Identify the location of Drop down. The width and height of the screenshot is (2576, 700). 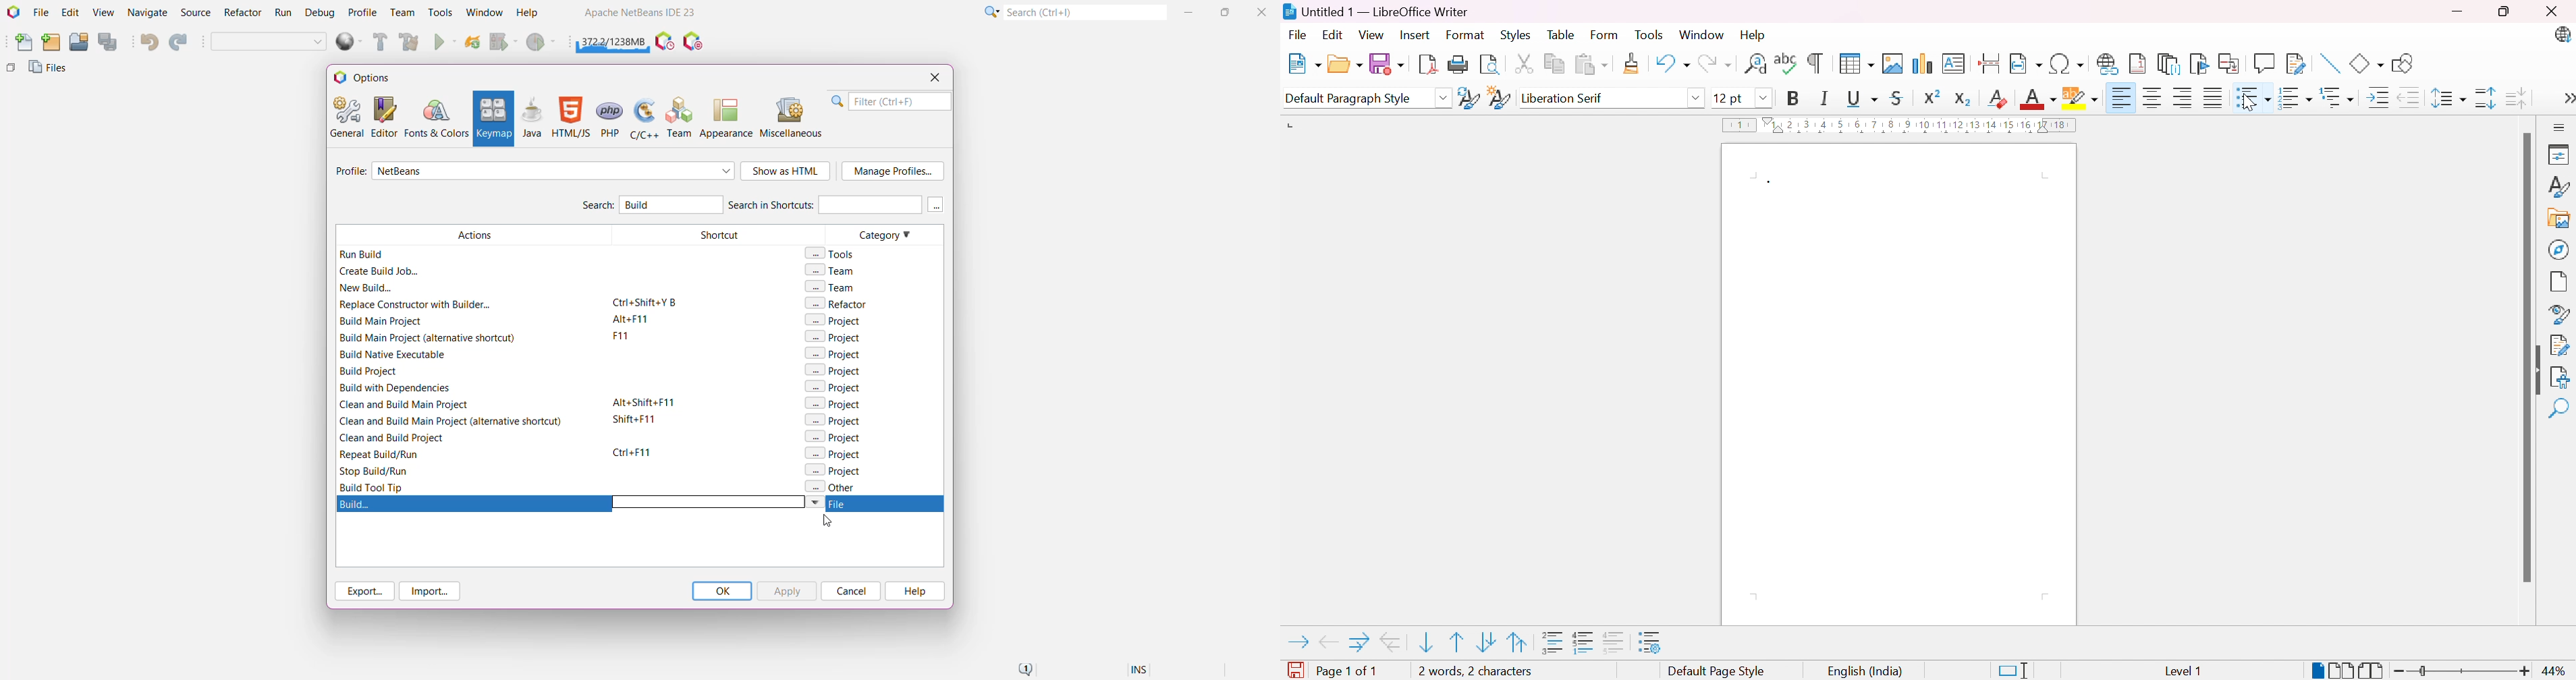
(1443, 96).